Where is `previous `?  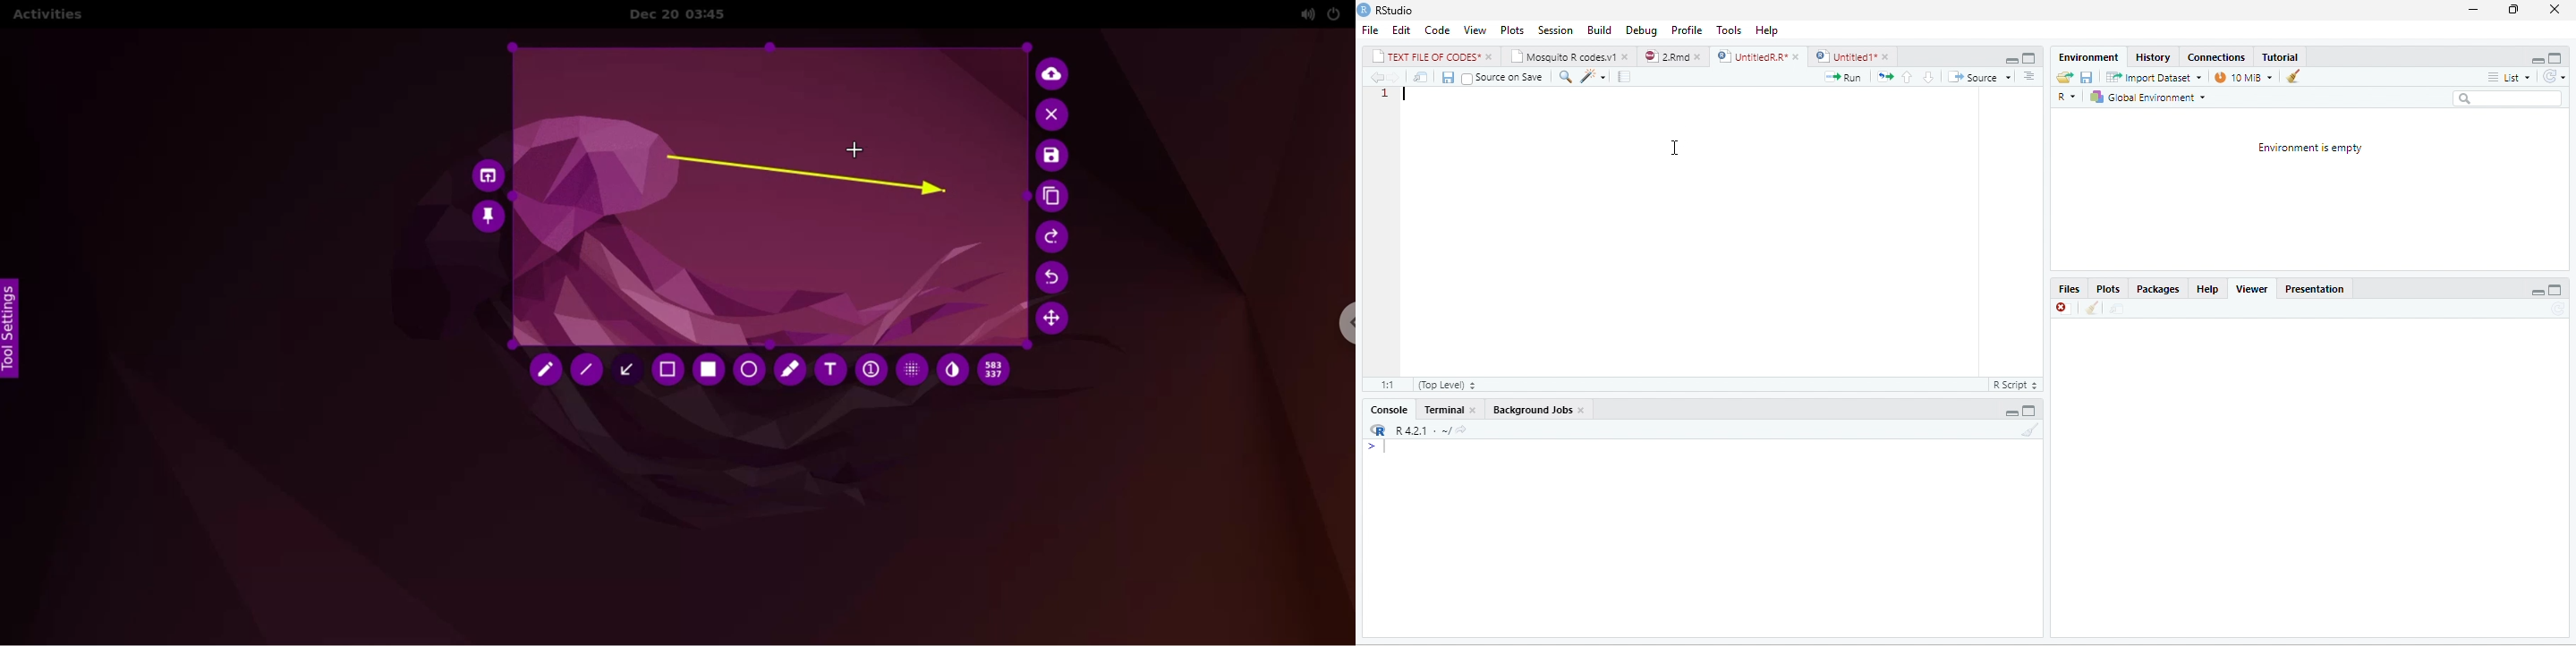
previous  is located at coordinates (1375, 77).